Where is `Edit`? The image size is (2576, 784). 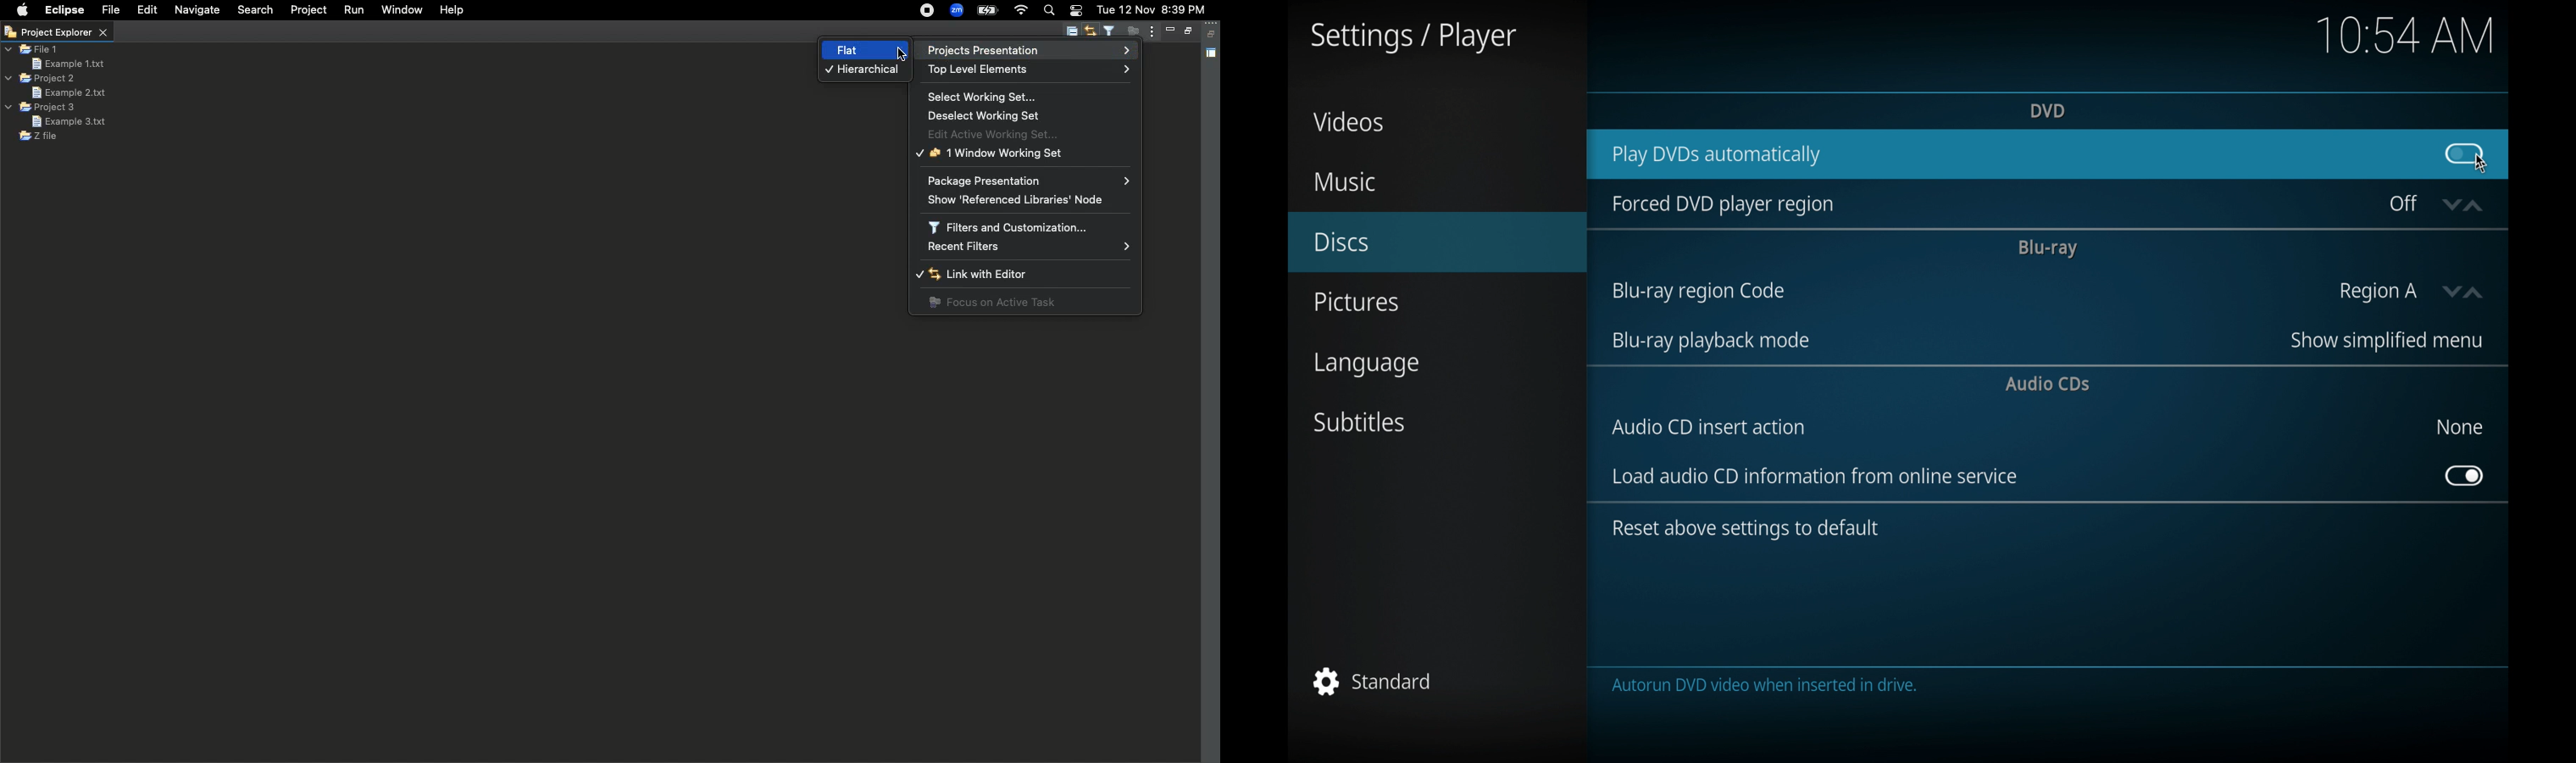 Edit is located at coordinates (145, 9).